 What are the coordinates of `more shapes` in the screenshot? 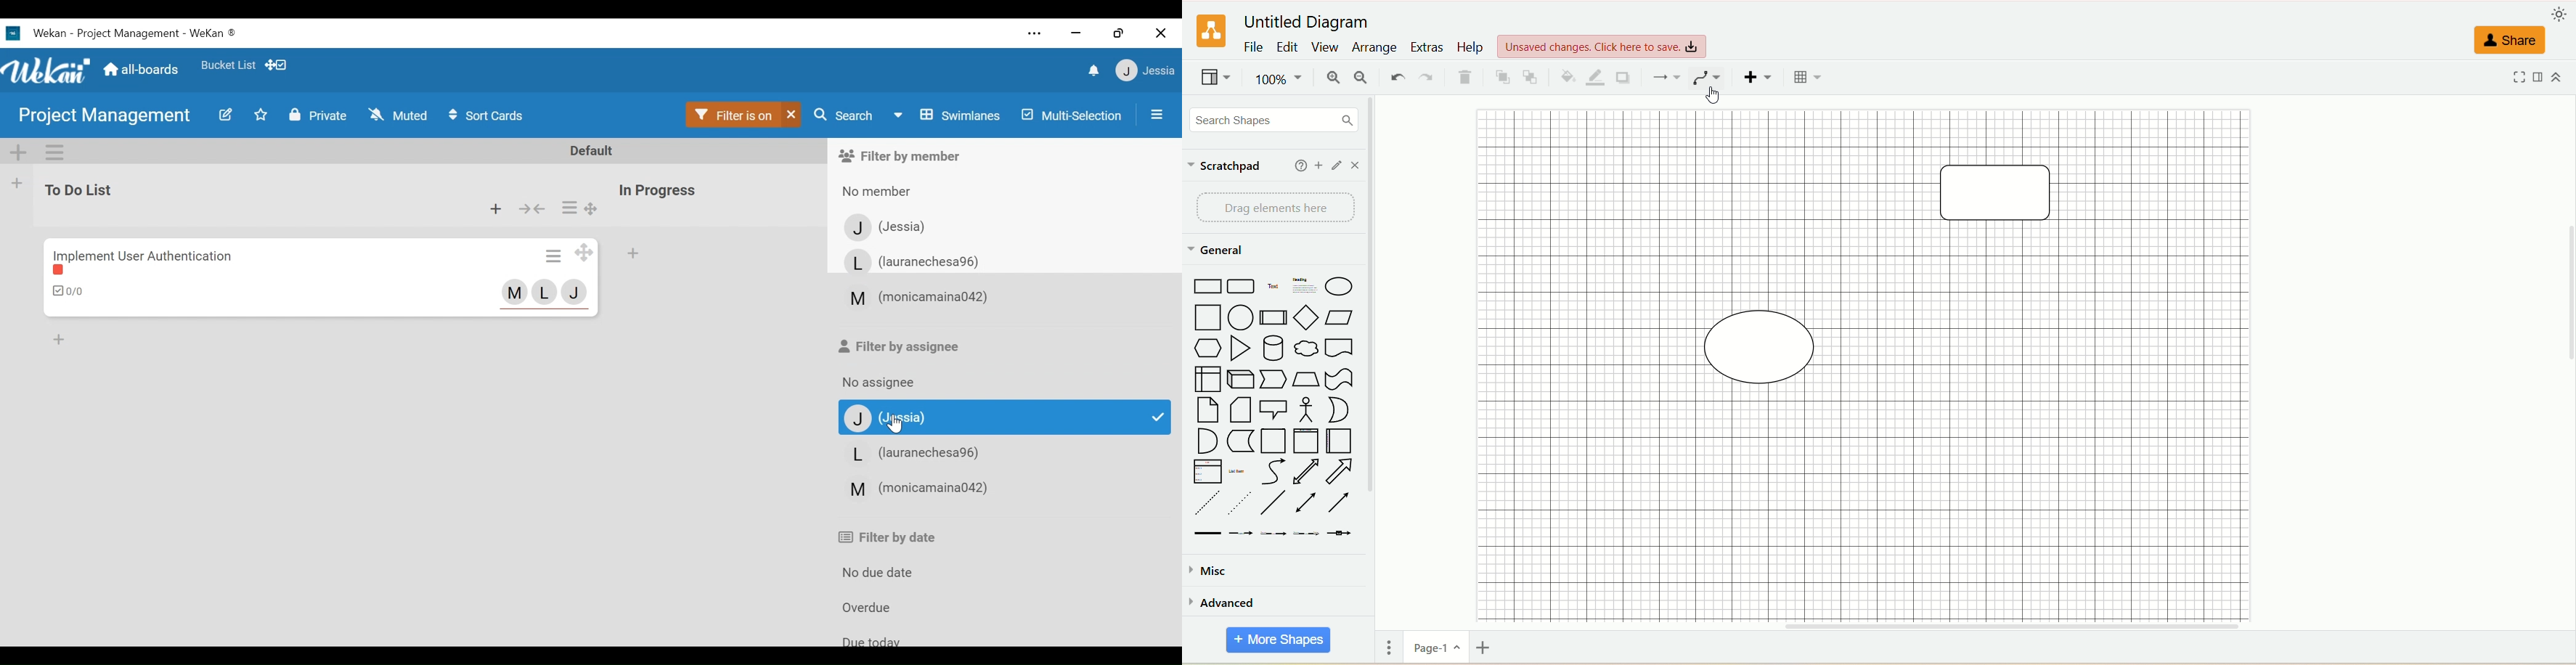 It's located at (1276, 640).